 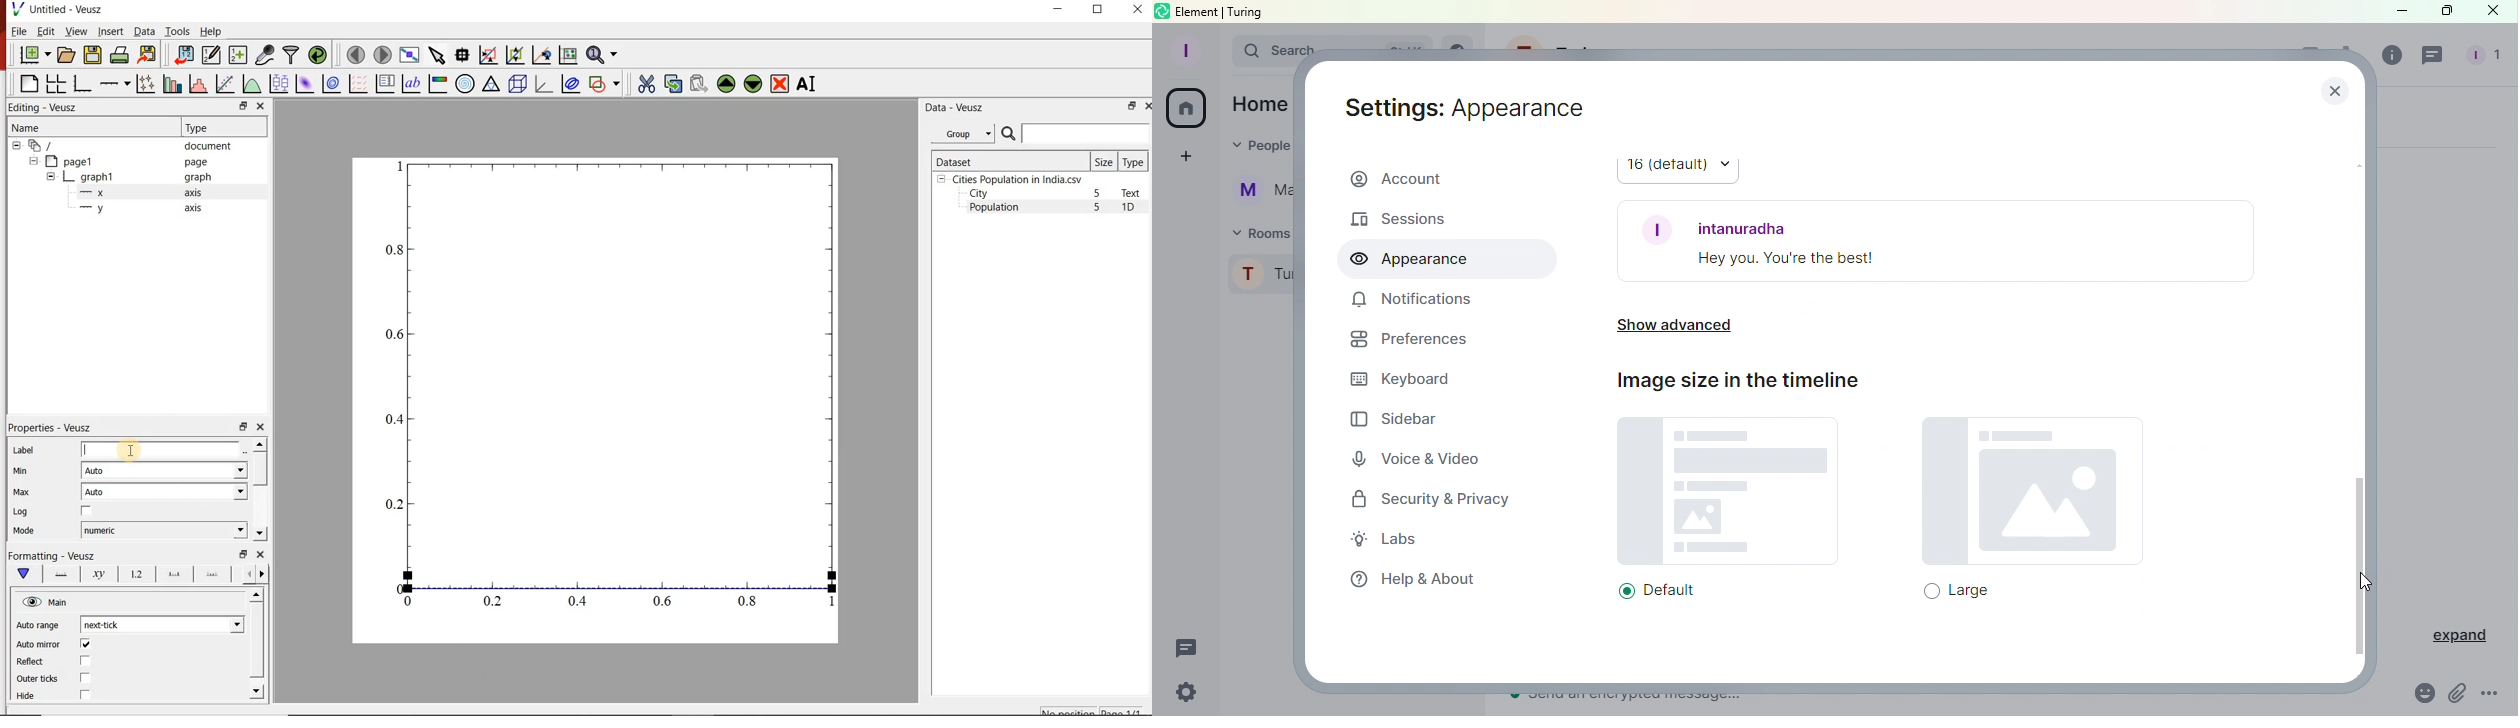 What do you see at coordinates (2328, 89) in the screenshot?
I see `Close` at bounding box center [2328, 89].